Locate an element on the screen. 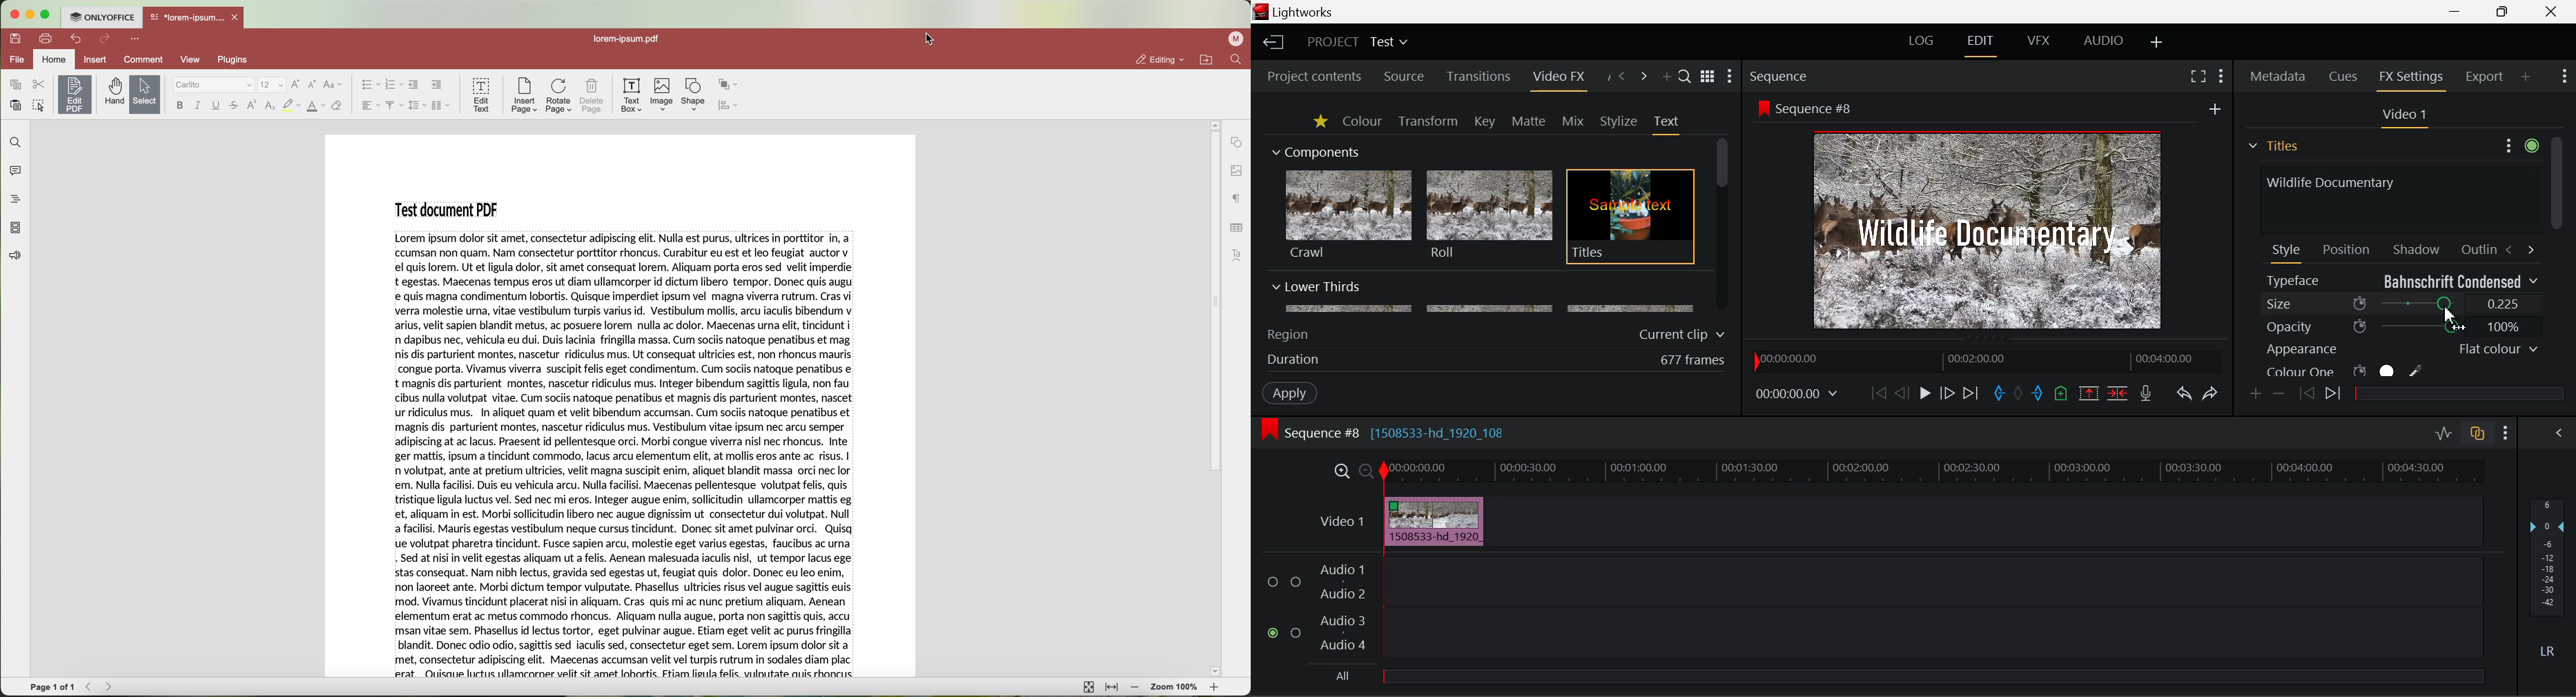 This screenshot has height=700, width=2576. Previous Panel is located at coordinates (1621, 77).